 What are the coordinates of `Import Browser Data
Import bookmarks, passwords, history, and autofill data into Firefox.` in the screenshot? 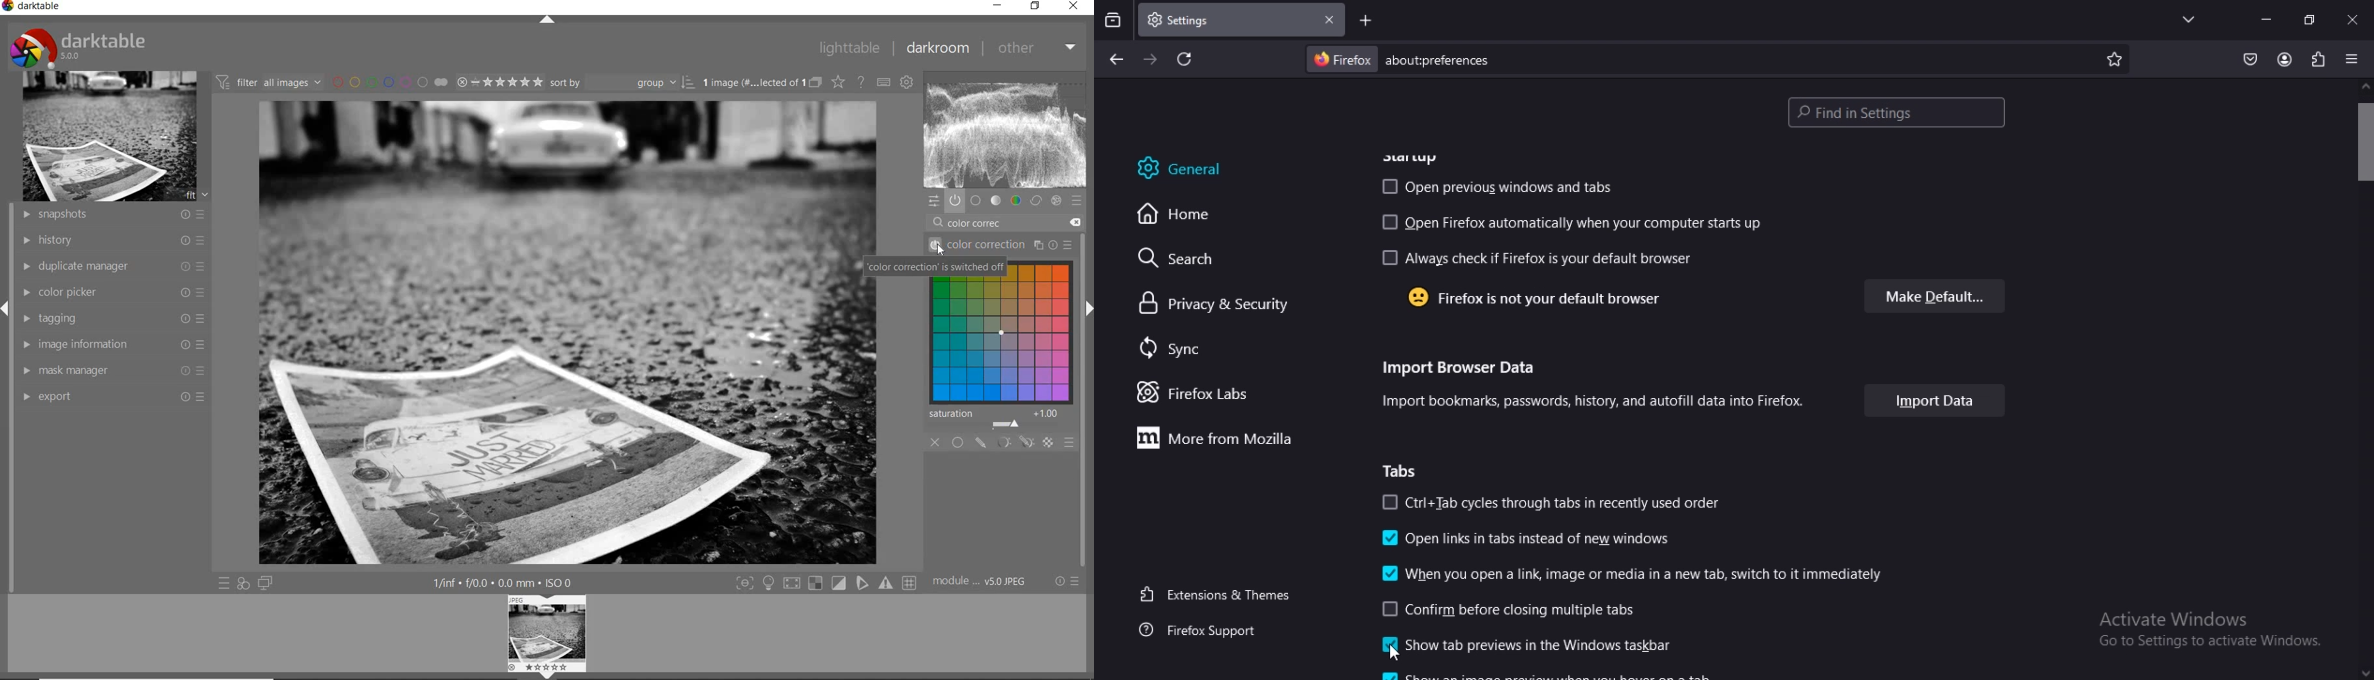 It's located at (1592, 382).